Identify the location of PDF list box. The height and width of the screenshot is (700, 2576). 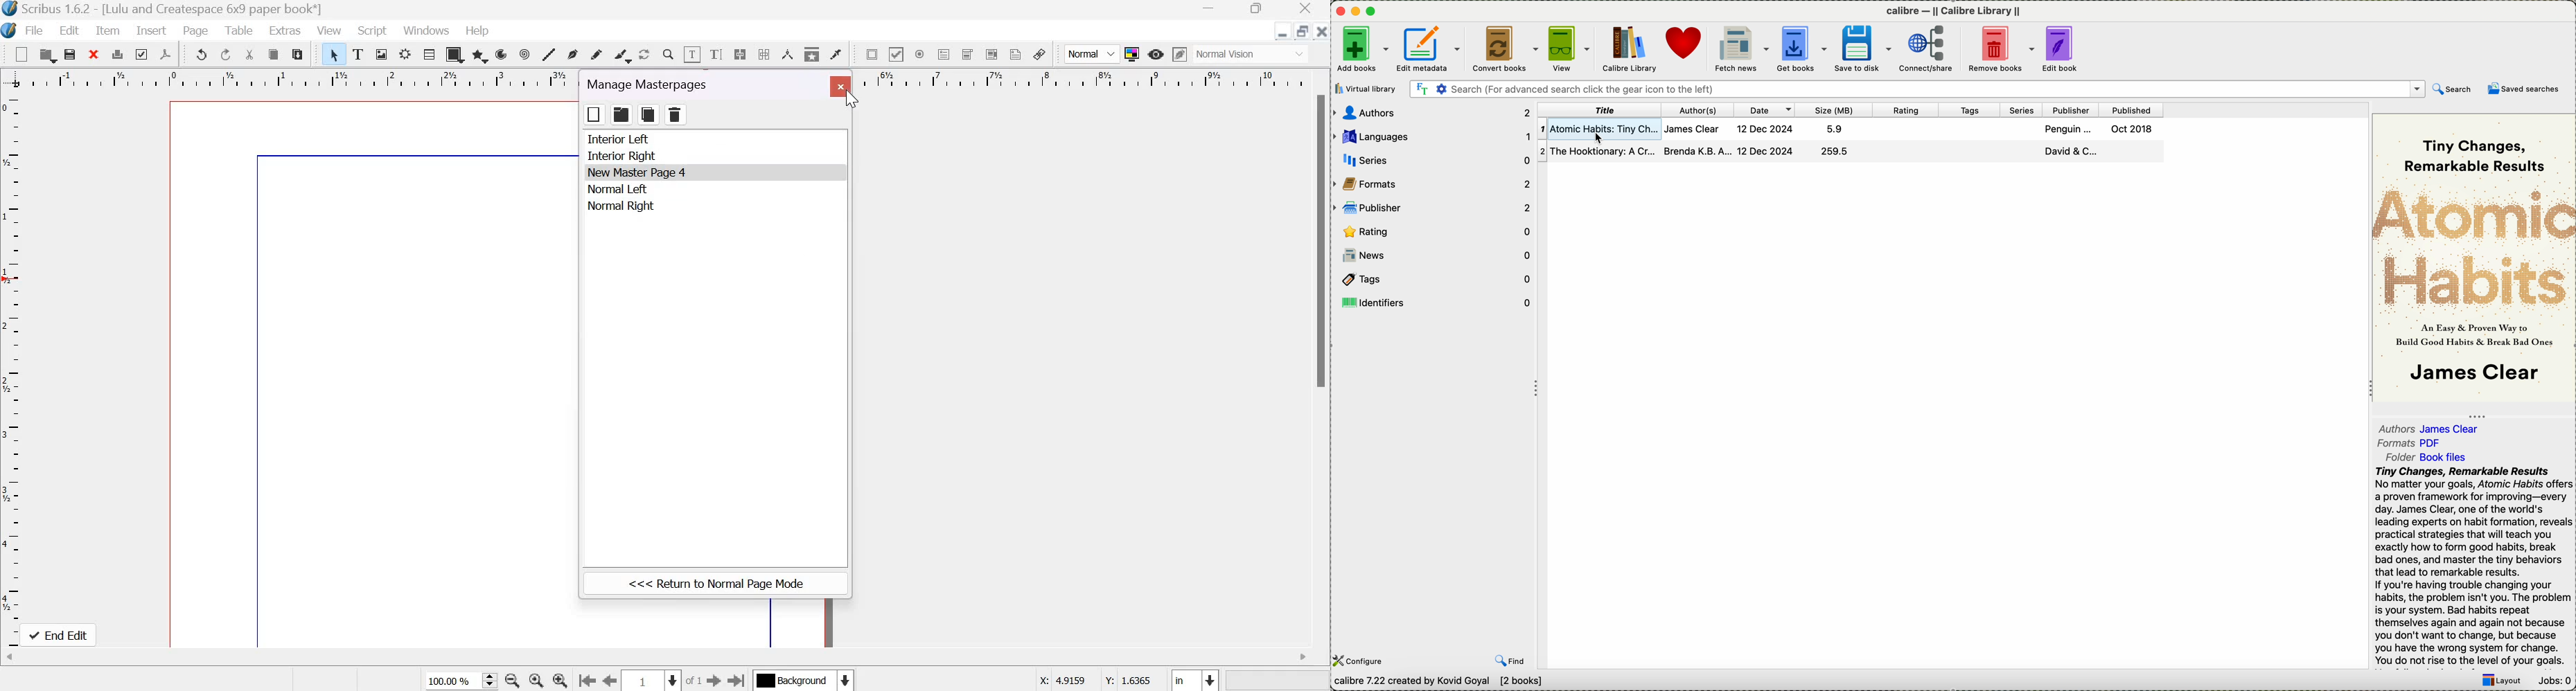
(992, 54).